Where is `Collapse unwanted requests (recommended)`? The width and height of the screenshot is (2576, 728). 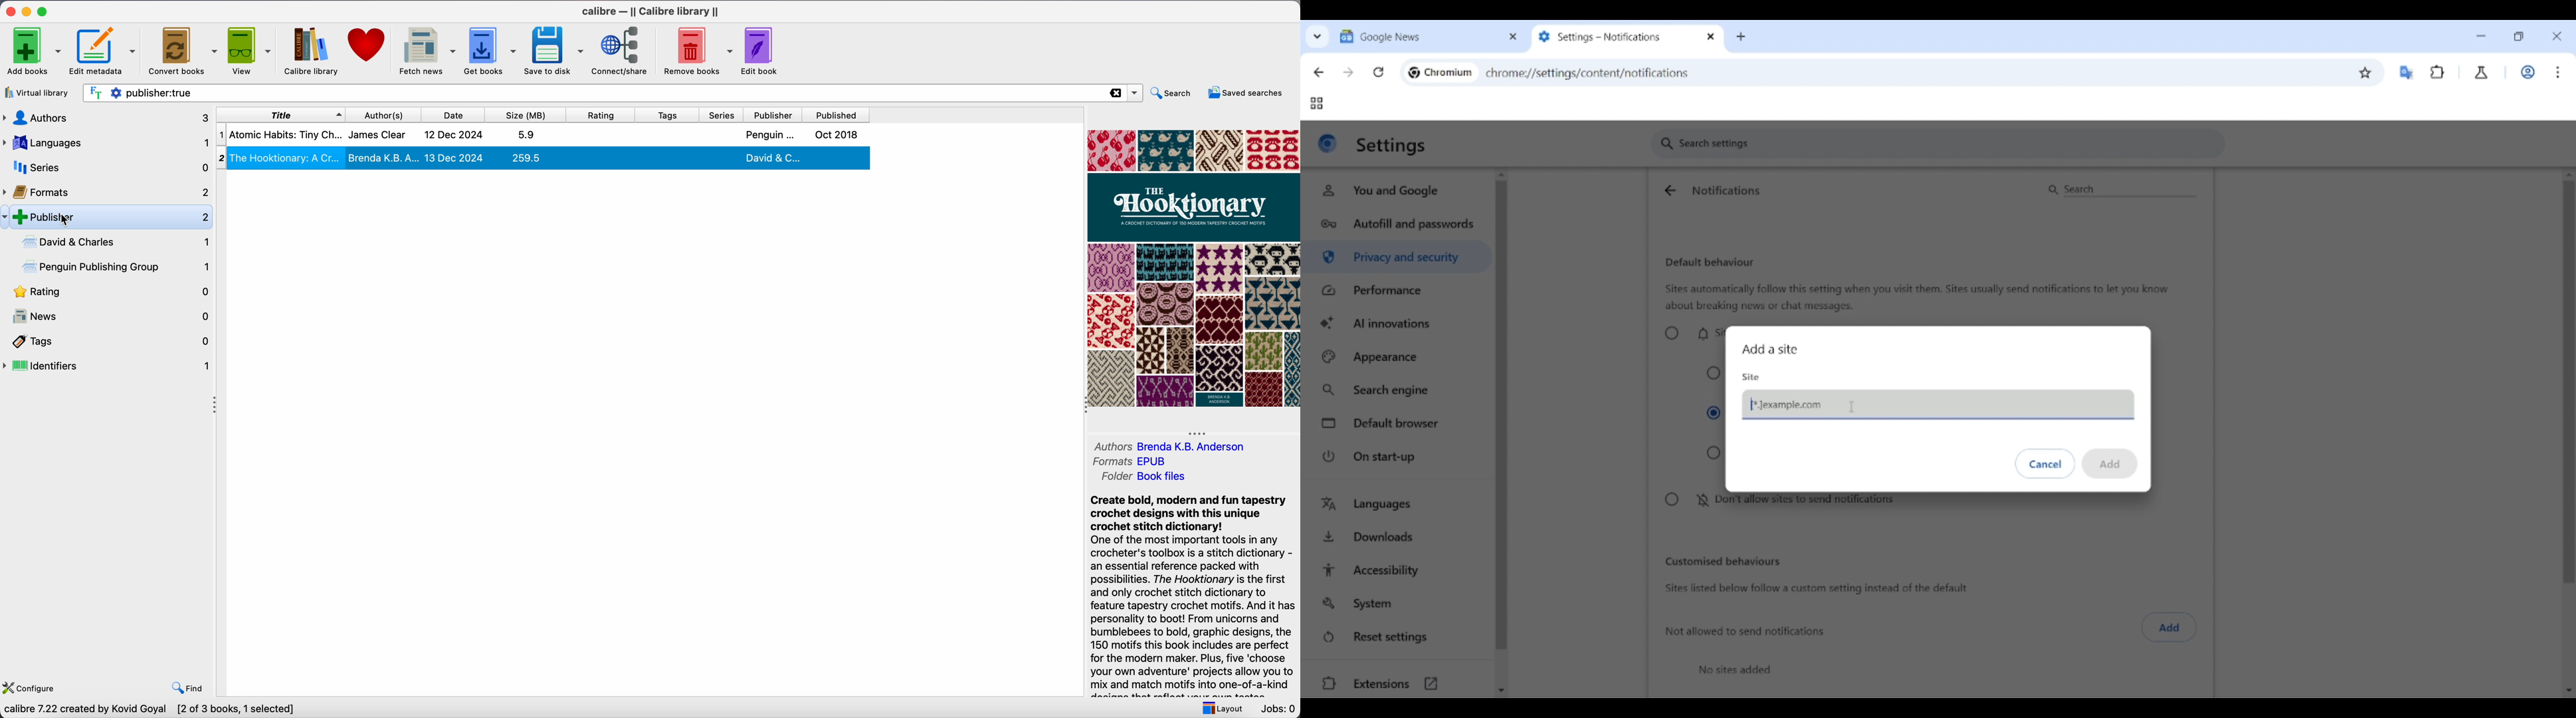 Collapse unwanted requests (recommended) is located at coordinates (1714, 414).